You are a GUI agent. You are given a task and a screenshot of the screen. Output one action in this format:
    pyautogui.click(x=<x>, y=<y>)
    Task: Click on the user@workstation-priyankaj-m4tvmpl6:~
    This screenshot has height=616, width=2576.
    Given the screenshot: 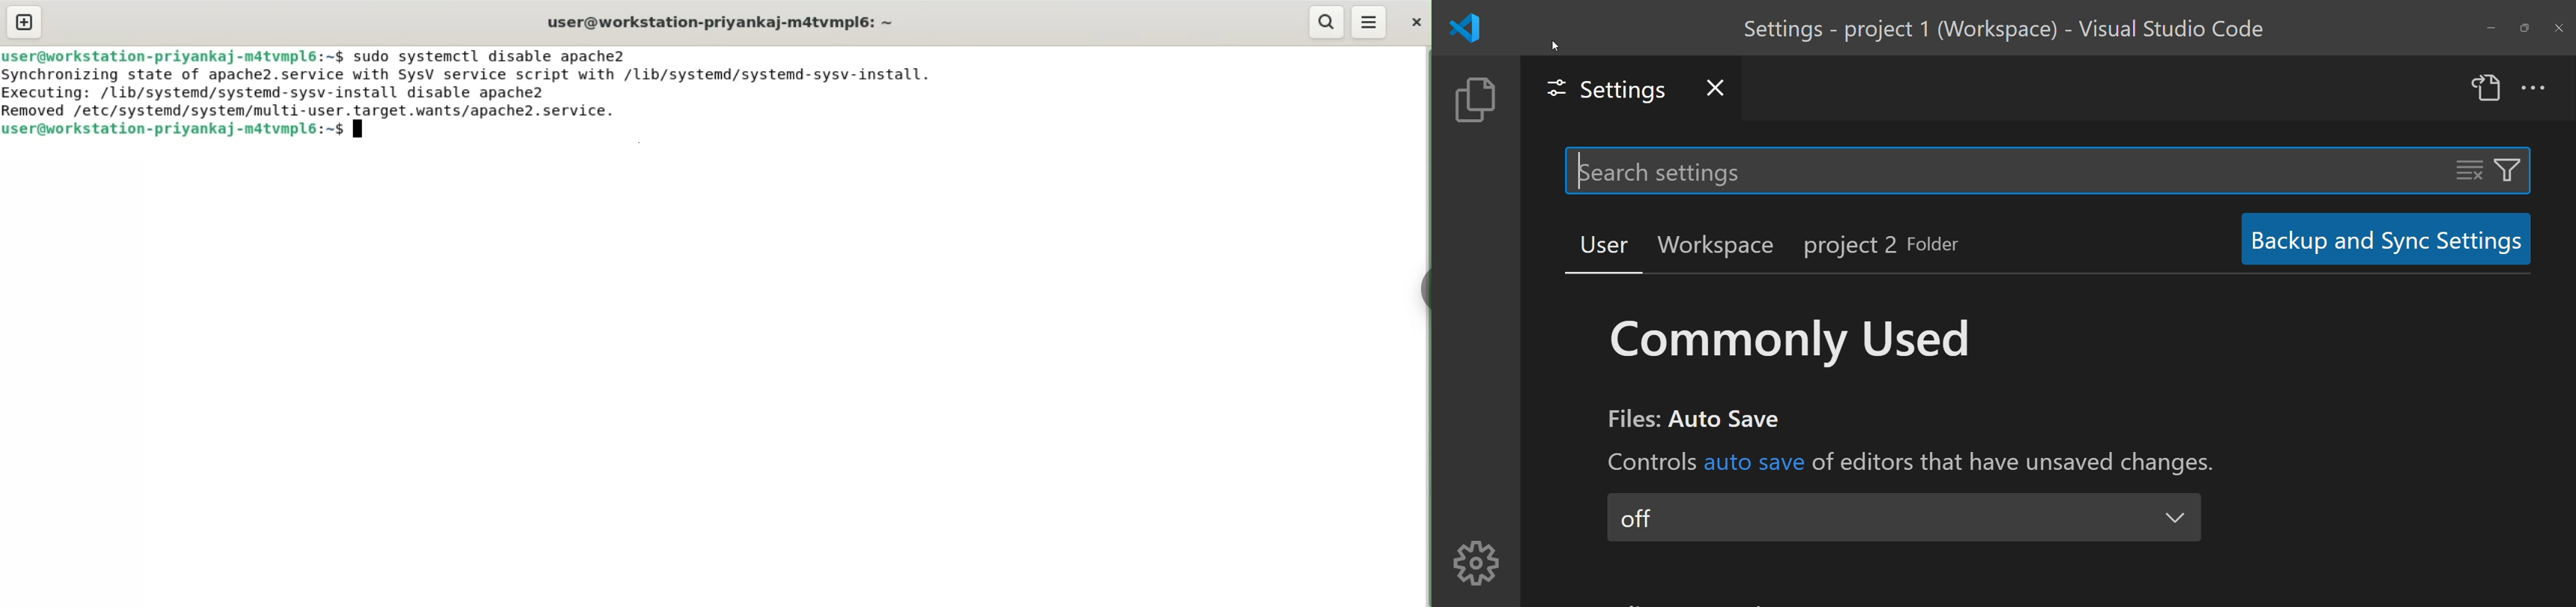 What is the action you would take?
    pyautogui.click(x=723, y=22)
    